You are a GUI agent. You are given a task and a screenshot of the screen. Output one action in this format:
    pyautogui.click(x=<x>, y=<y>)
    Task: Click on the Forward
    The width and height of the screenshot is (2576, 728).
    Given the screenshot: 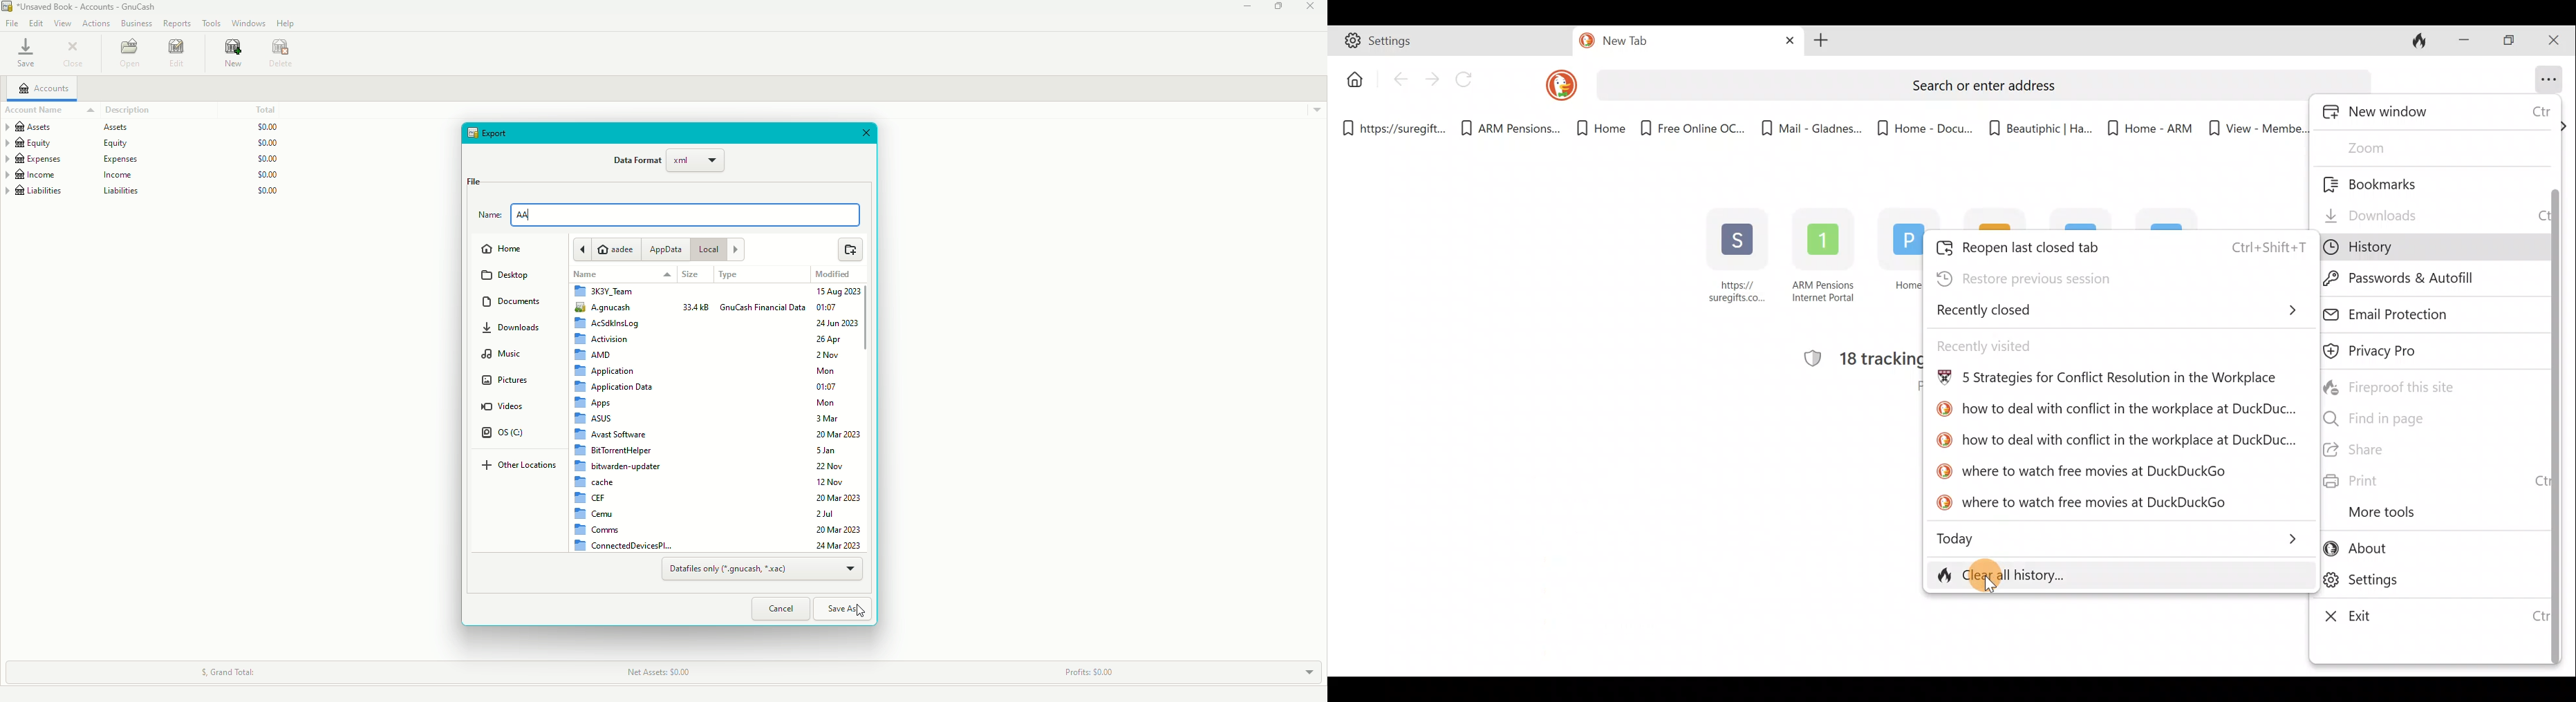 What is the action you would take?
    pyautogui.click(x=1432, y=79)
    